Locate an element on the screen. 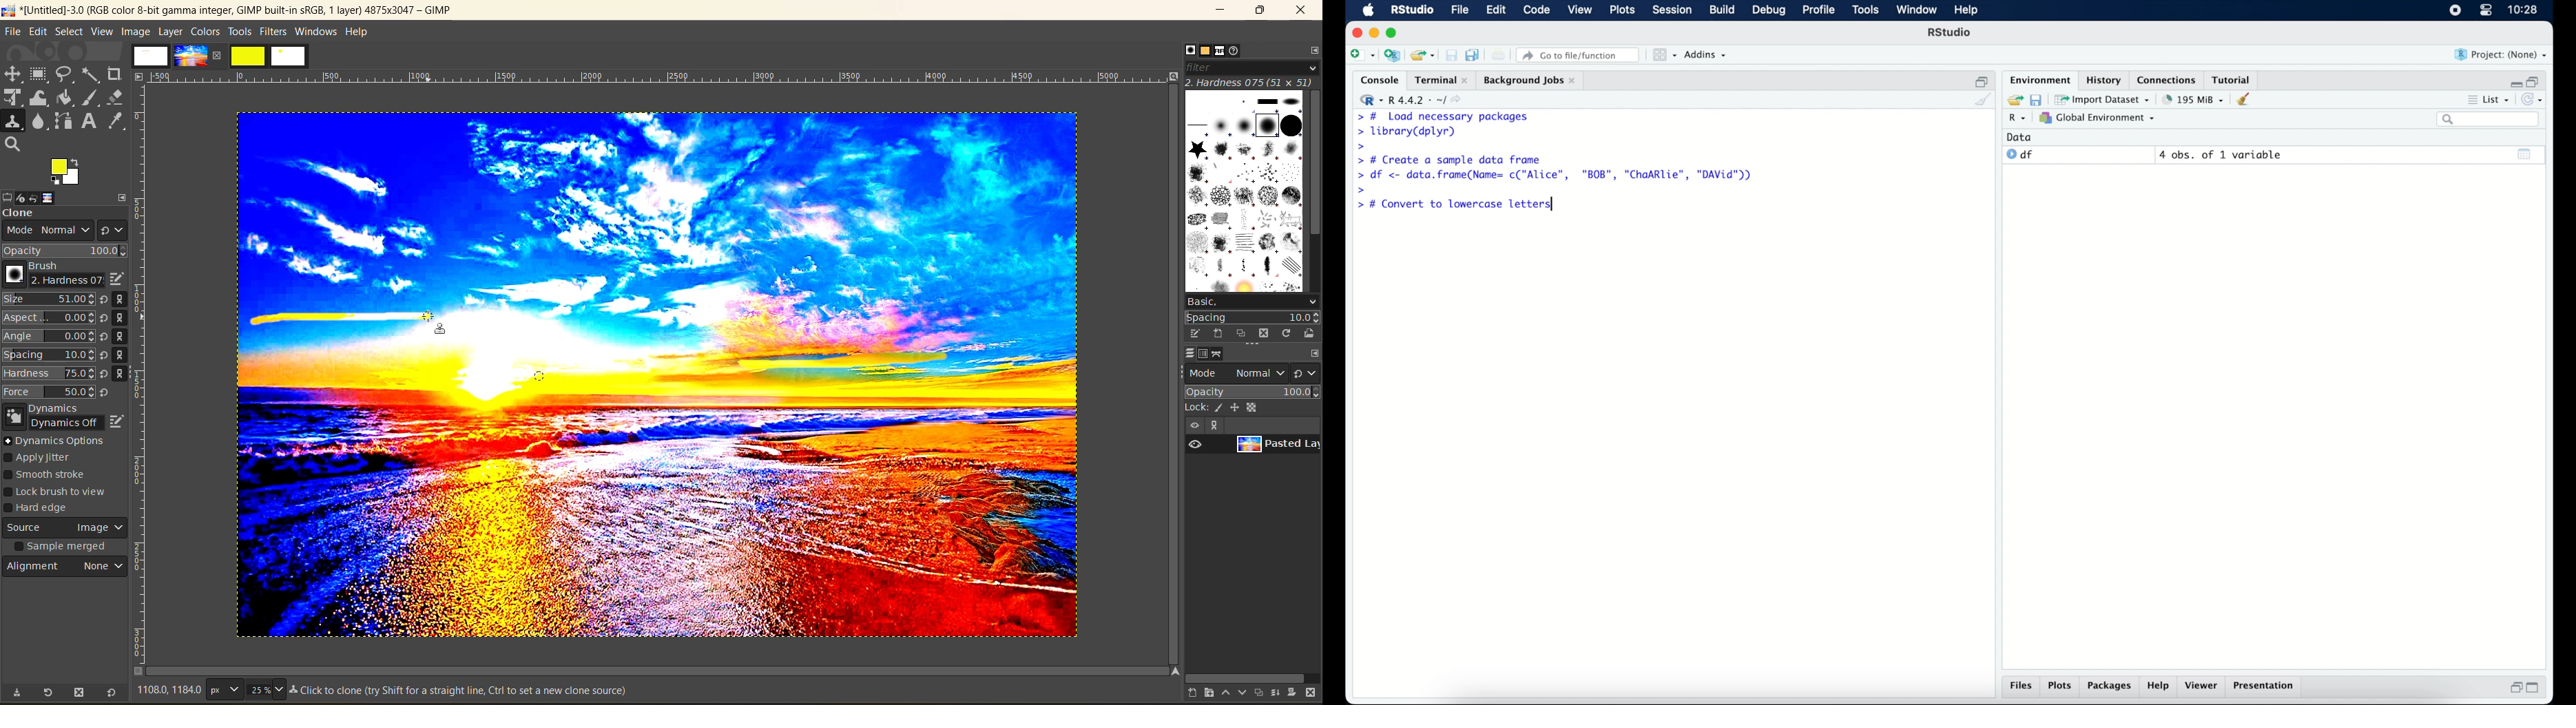 This screenshot has width=2576, height=728. go to file/function is located at coordinates (1578, 55).